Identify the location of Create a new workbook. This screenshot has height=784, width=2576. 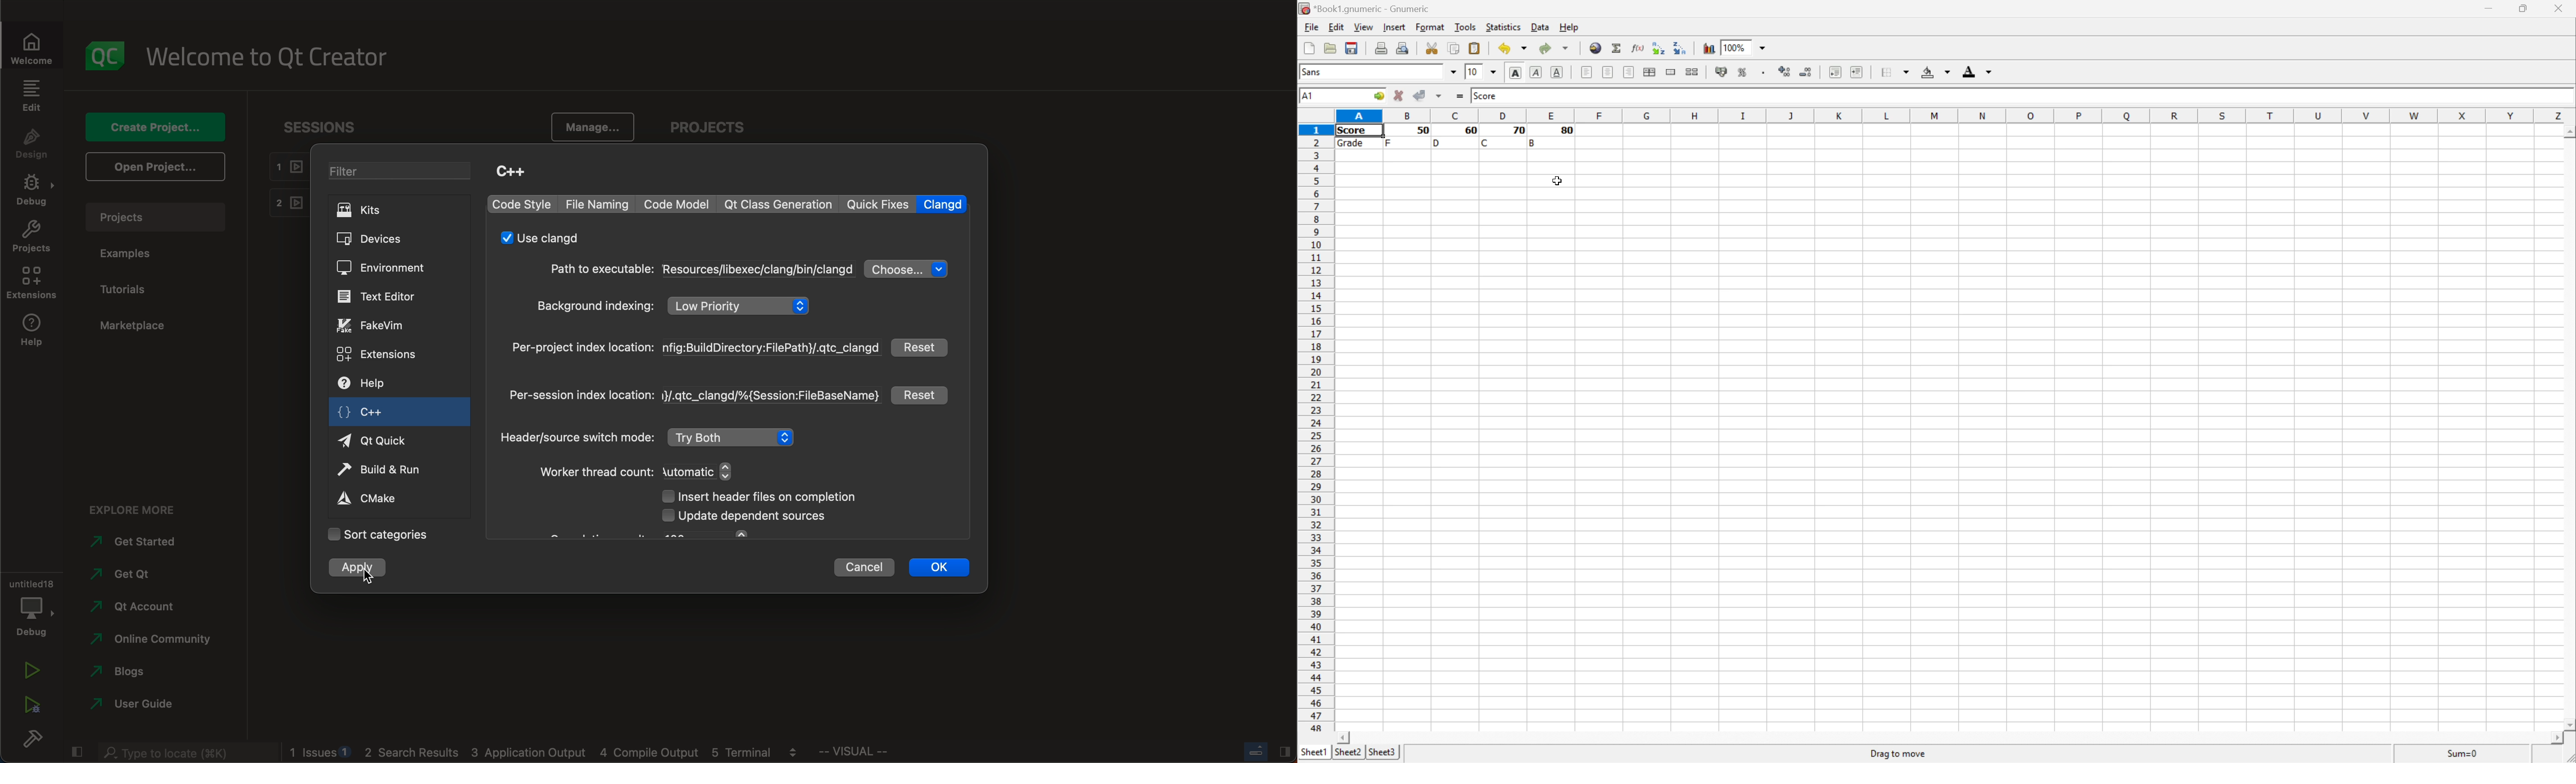
(1308, 46).